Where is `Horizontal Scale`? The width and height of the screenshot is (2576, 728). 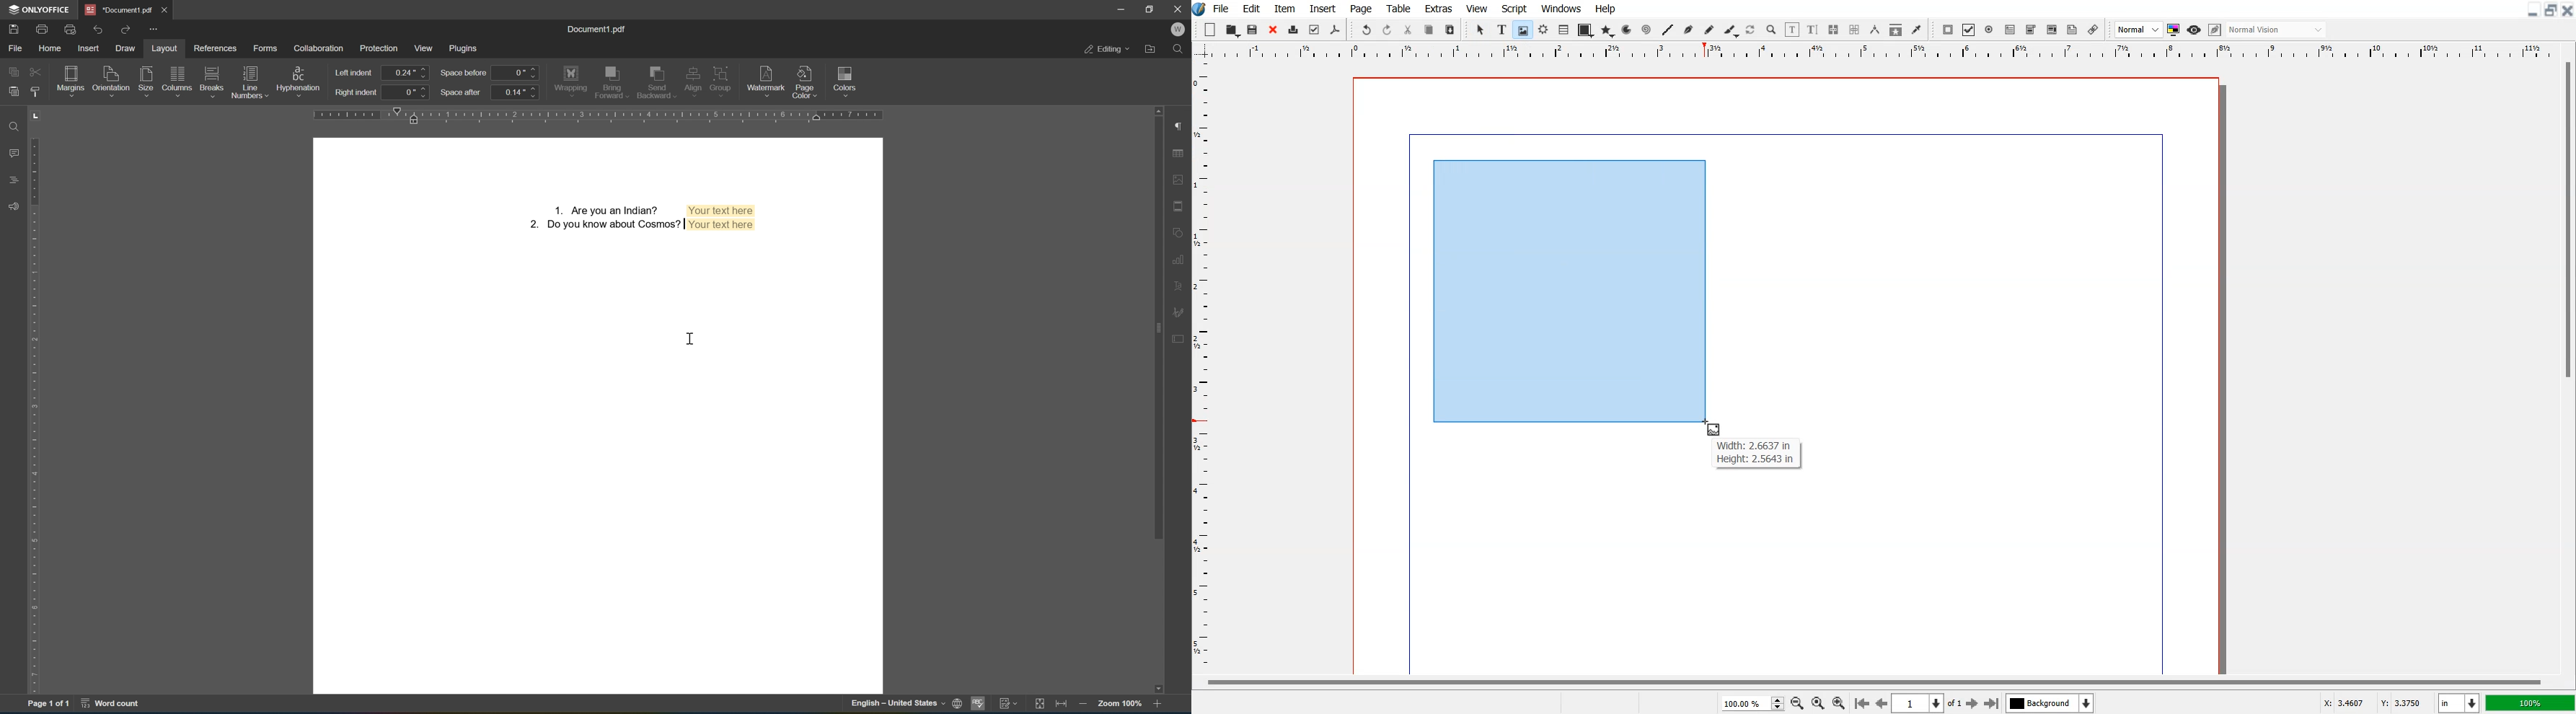
Horizontal Scale is located at coordinates (1205, 367).